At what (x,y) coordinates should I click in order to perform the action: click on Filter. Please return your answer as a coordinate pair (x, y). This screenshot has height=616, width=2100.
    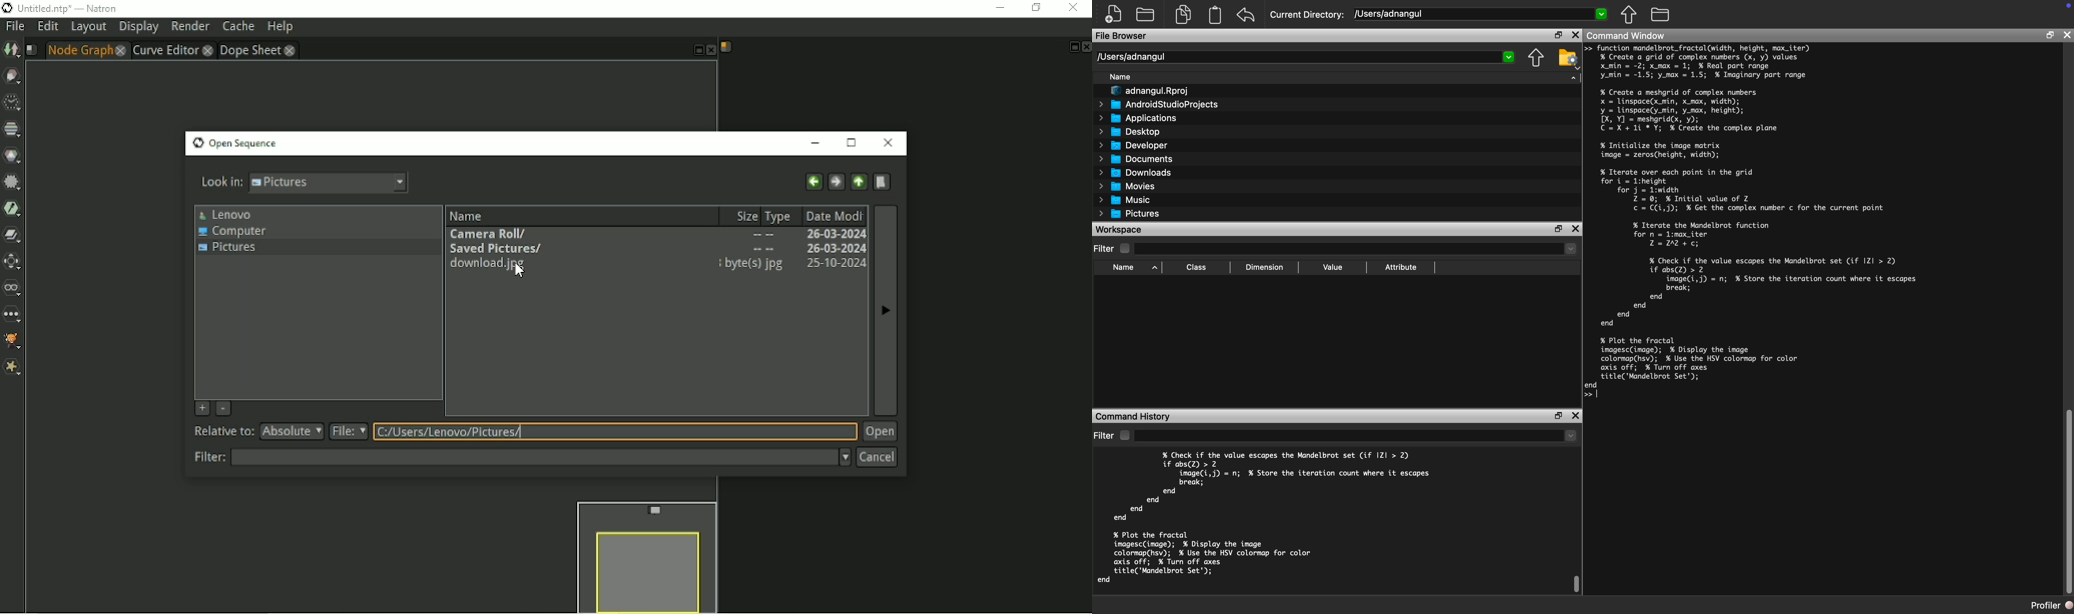
    Looking at the image, I should click on (1104, 434).